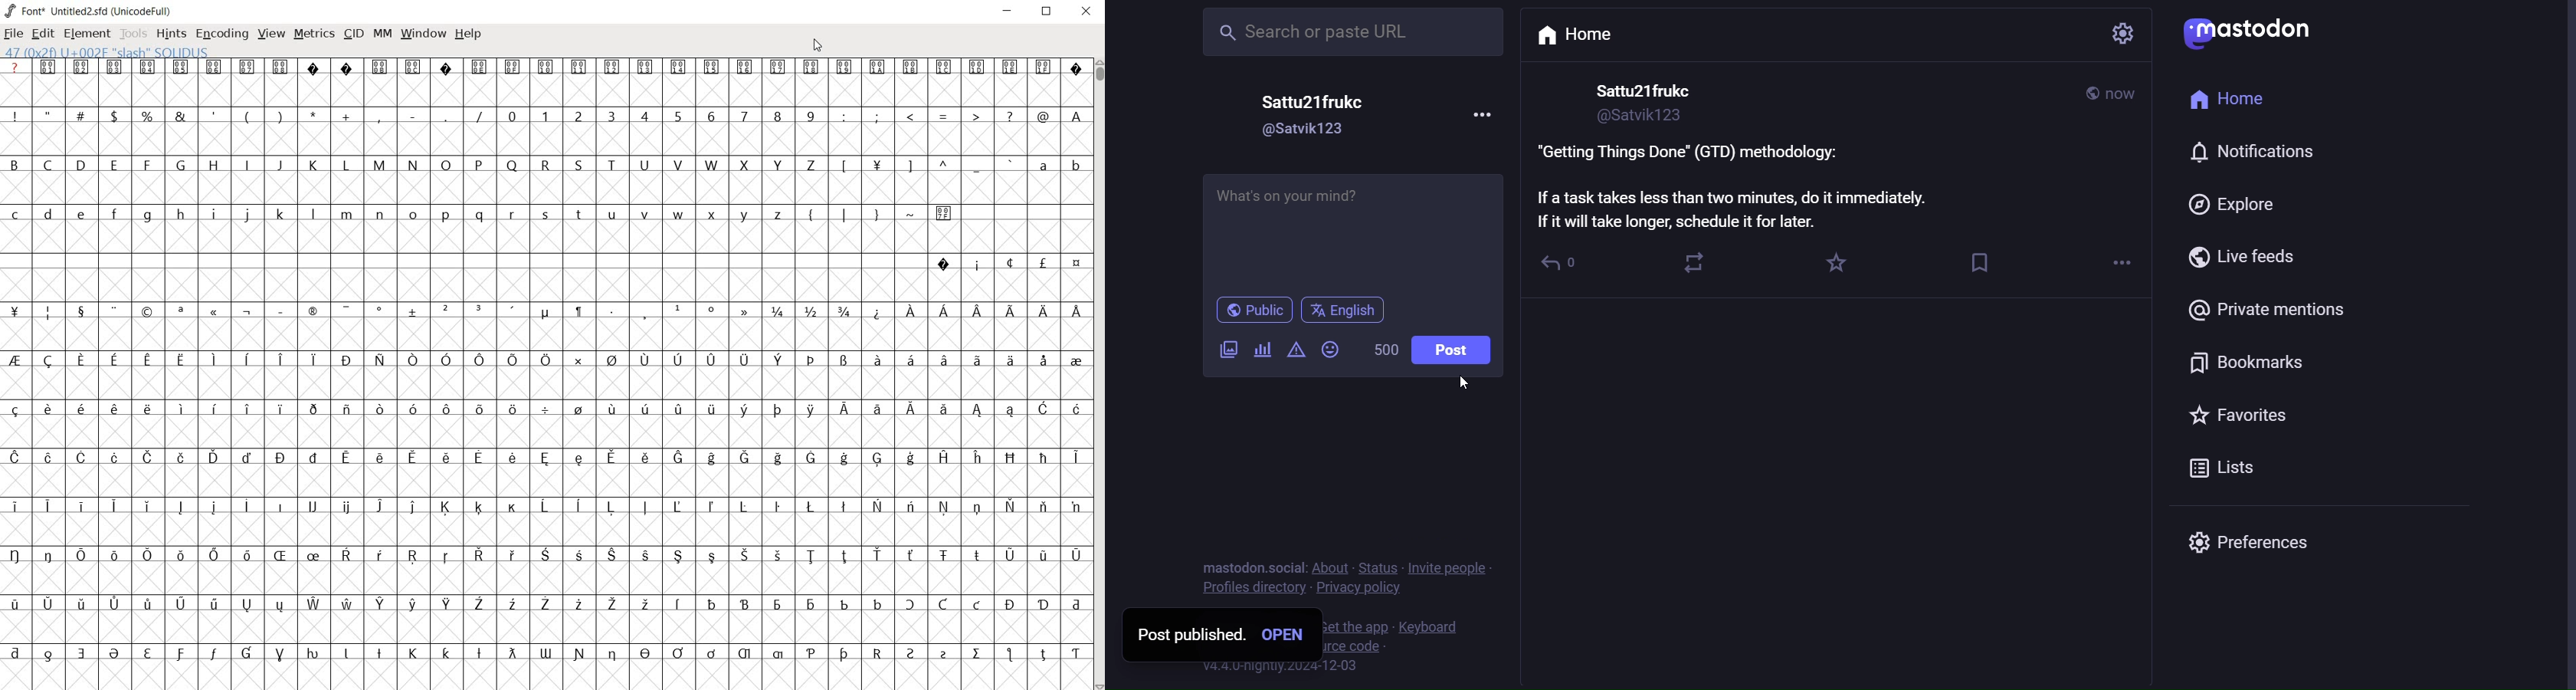  I want to click on cursor, so click(1466, 383).